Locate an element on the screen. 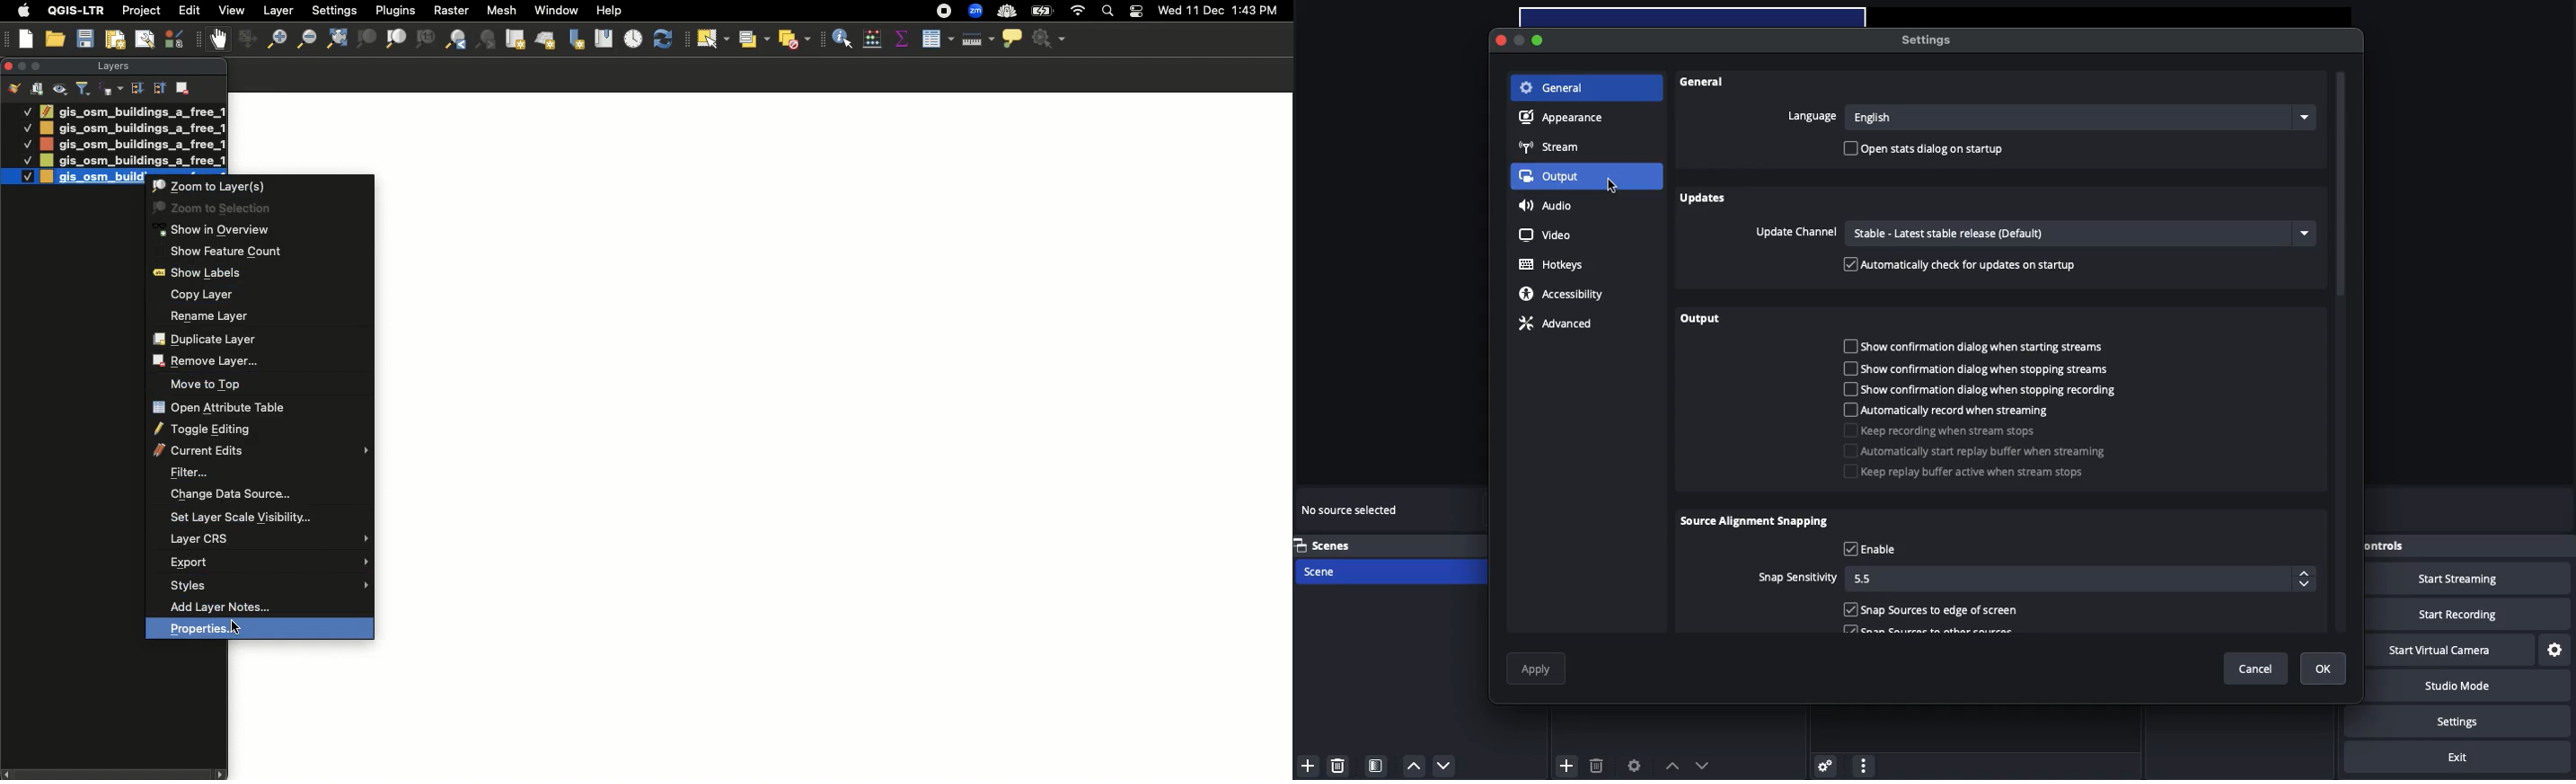  Show confirmation dialog when stopping stream is located at coordinates (1983, 368).